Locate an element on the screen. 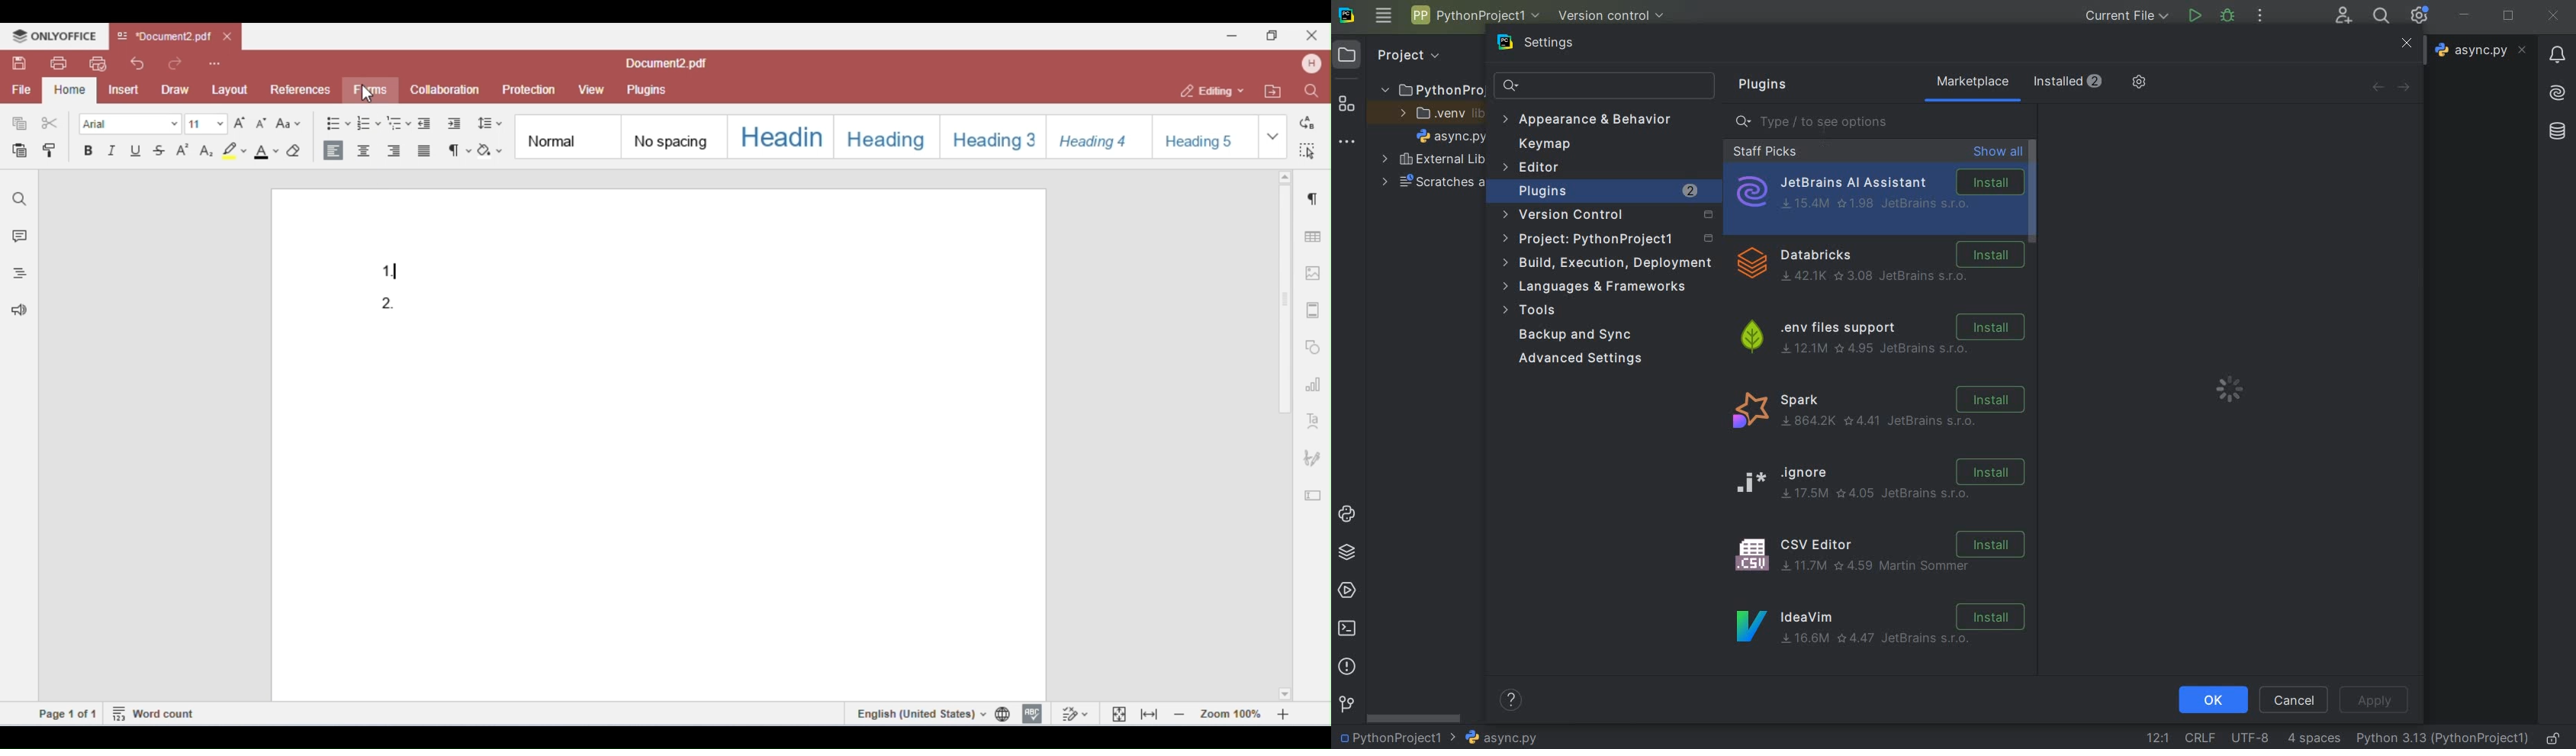 This screenshot has width=2576, height=756. build, execution, deployment is located at coordinates (1608, 264).